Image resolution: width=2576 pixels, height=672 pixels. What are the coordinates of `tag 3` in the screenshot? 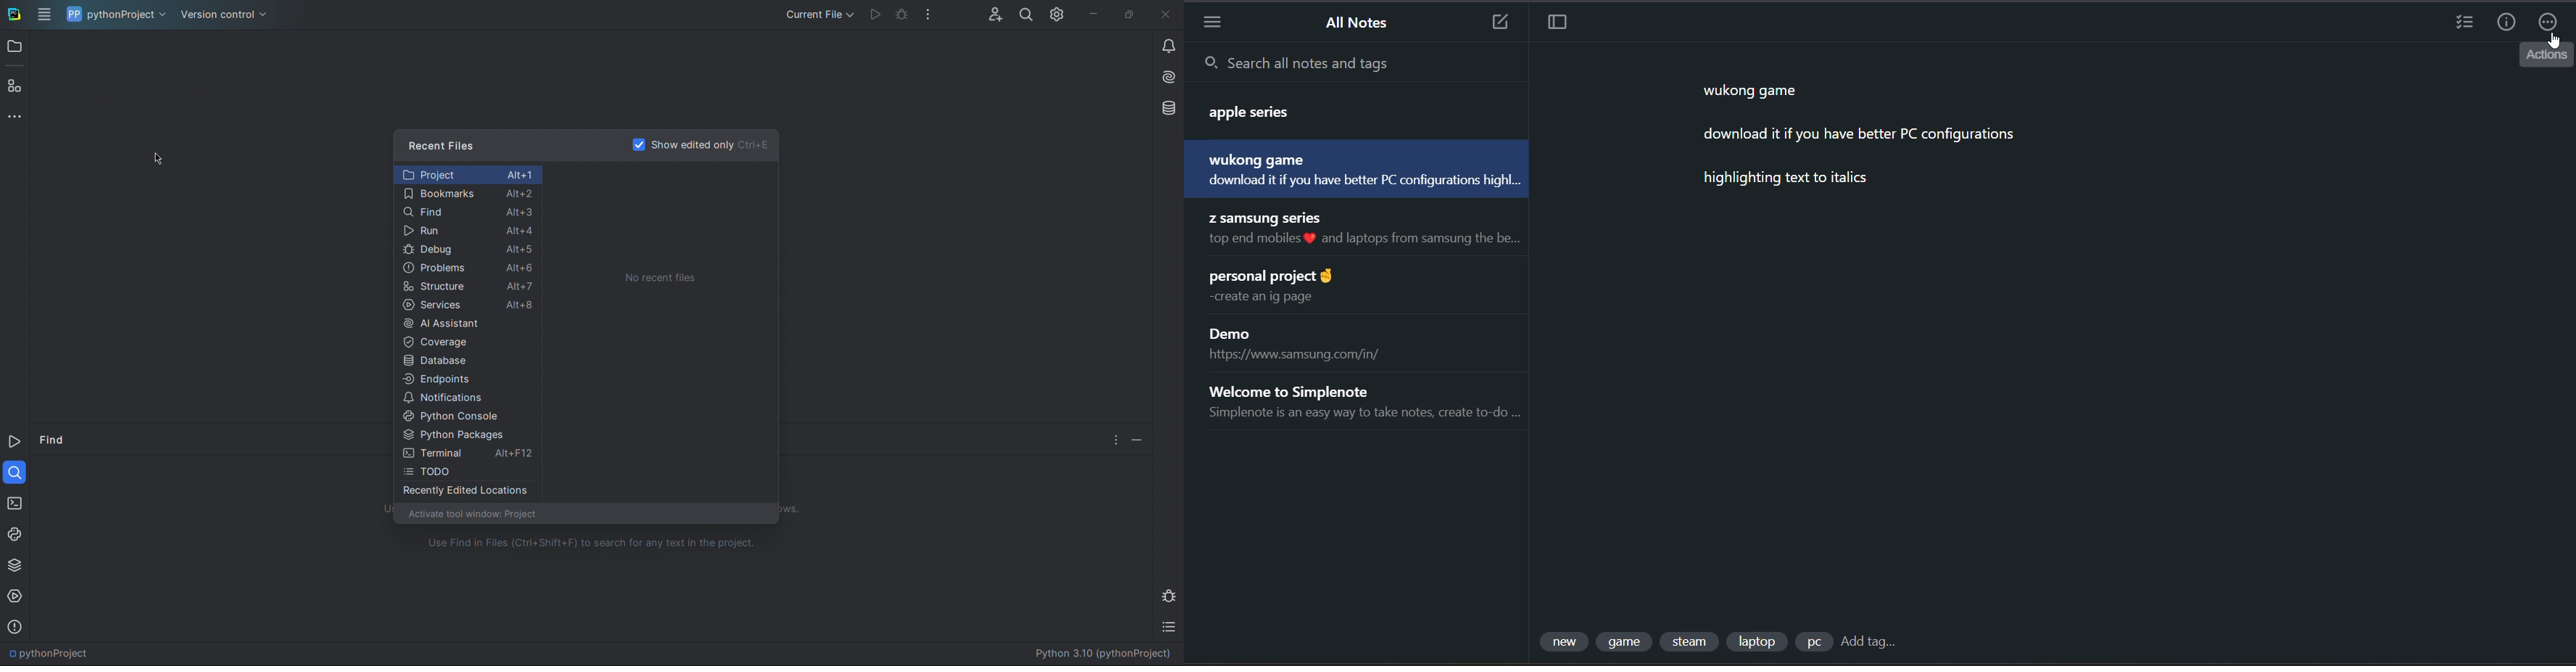 It's located at (1691, 642).